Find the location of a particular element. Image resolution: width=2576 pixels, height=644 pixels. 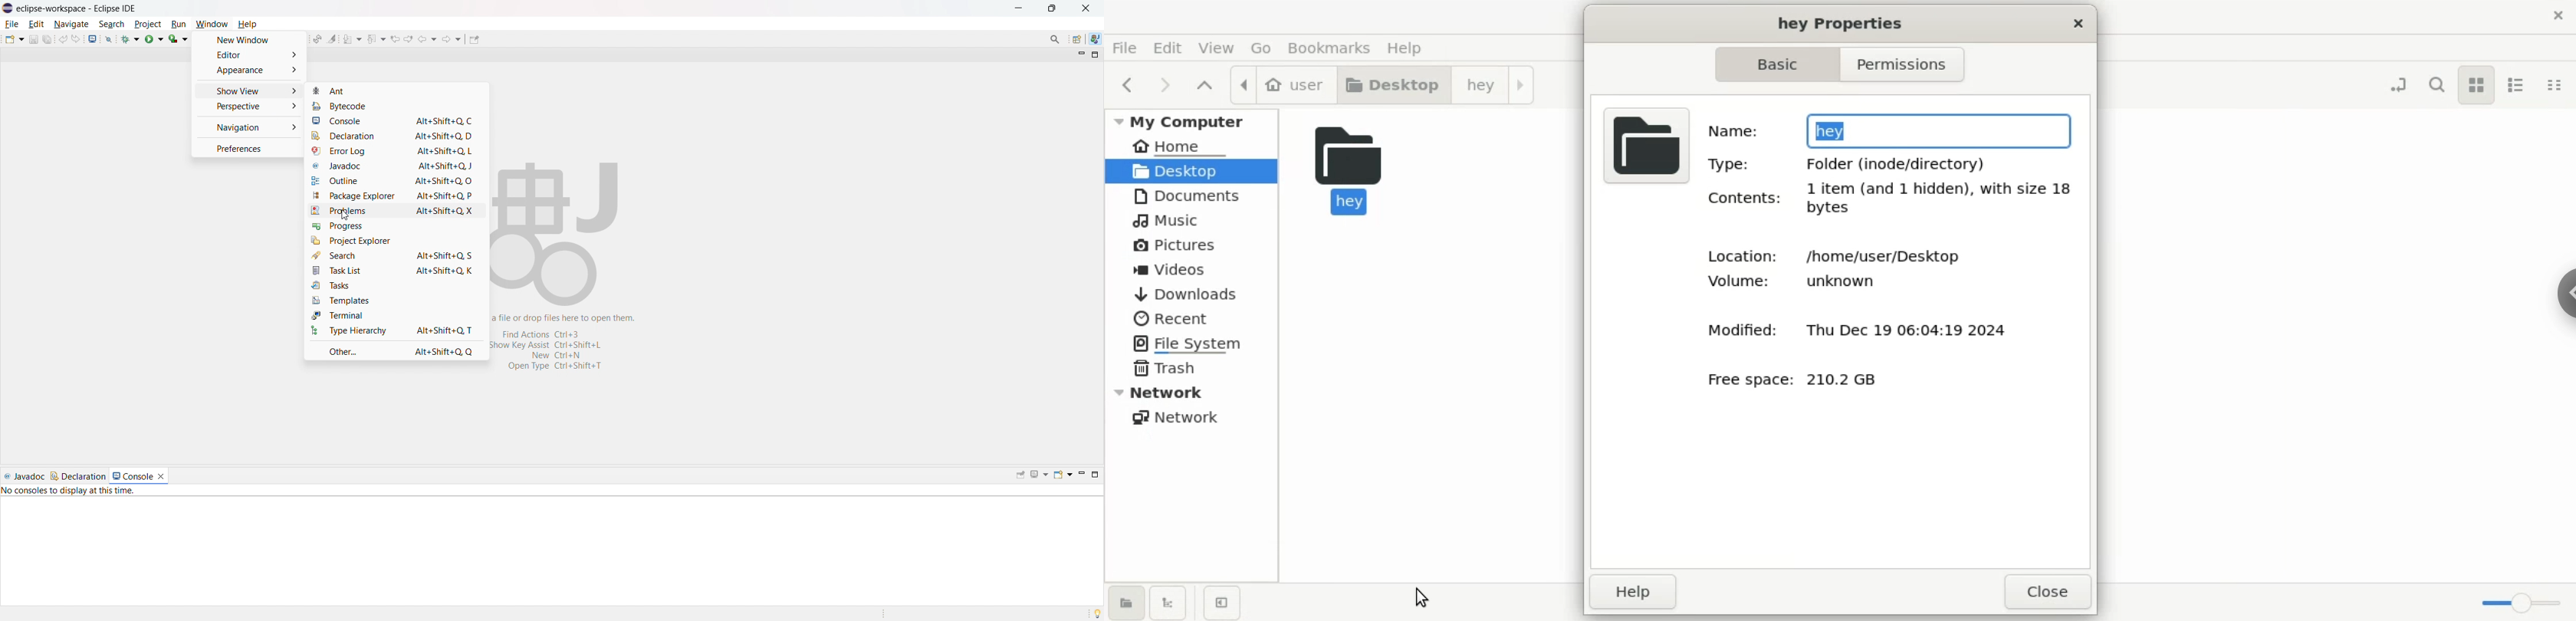

show places is located at coordinates (1127, 603).